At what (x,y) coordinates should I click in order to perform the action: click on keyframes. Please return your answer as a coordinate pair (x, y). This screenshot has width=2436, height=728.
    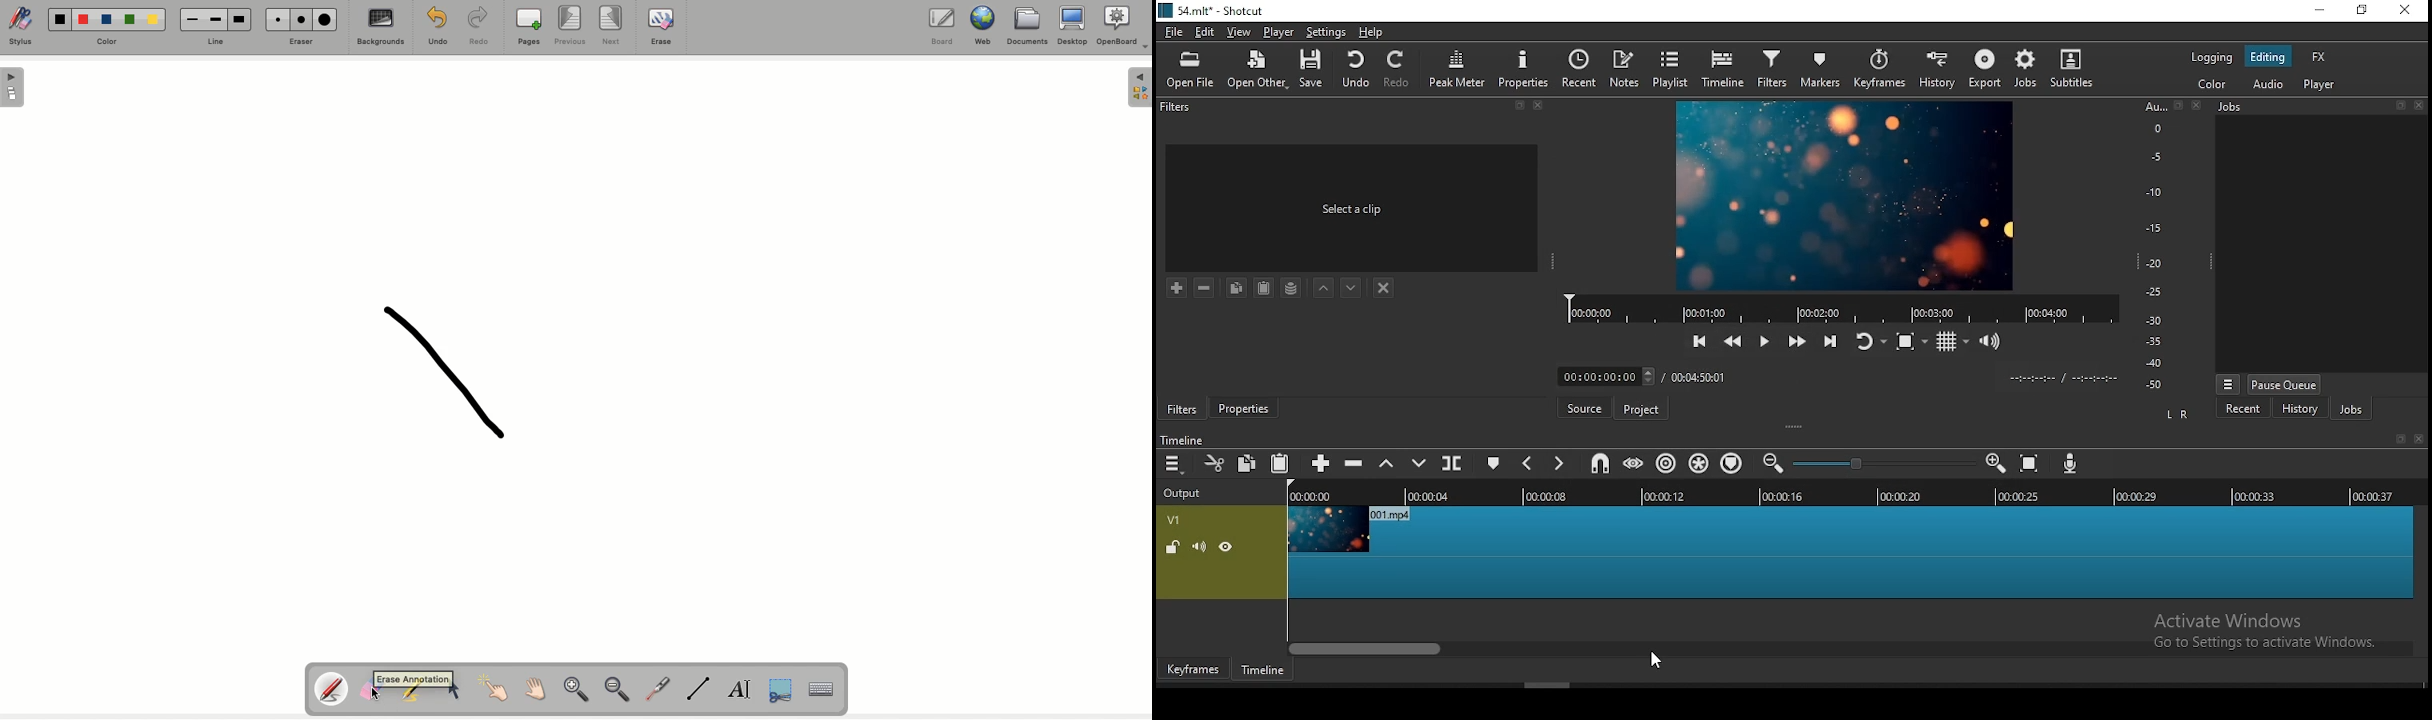
    Looking at the image, I should click on (1879, 72).